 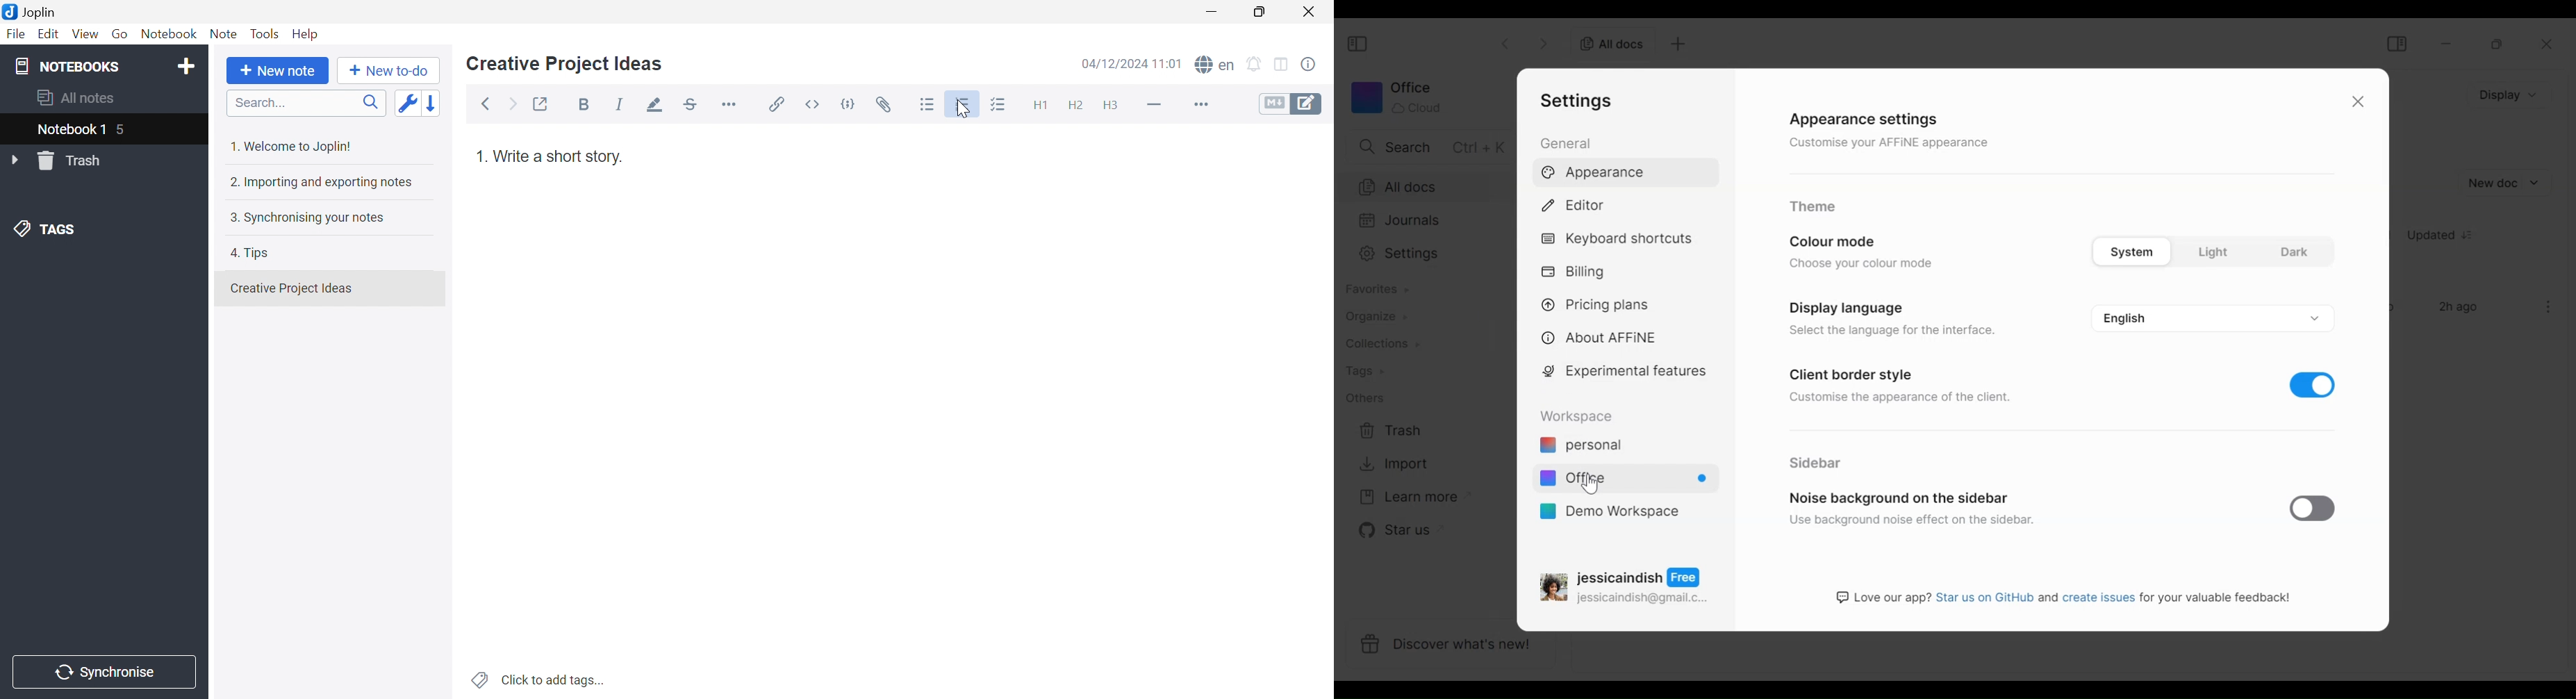 What do you see at coordinates (1312, 13) in the screenshot?
I see `Close` at bounding box center [1312, 13].